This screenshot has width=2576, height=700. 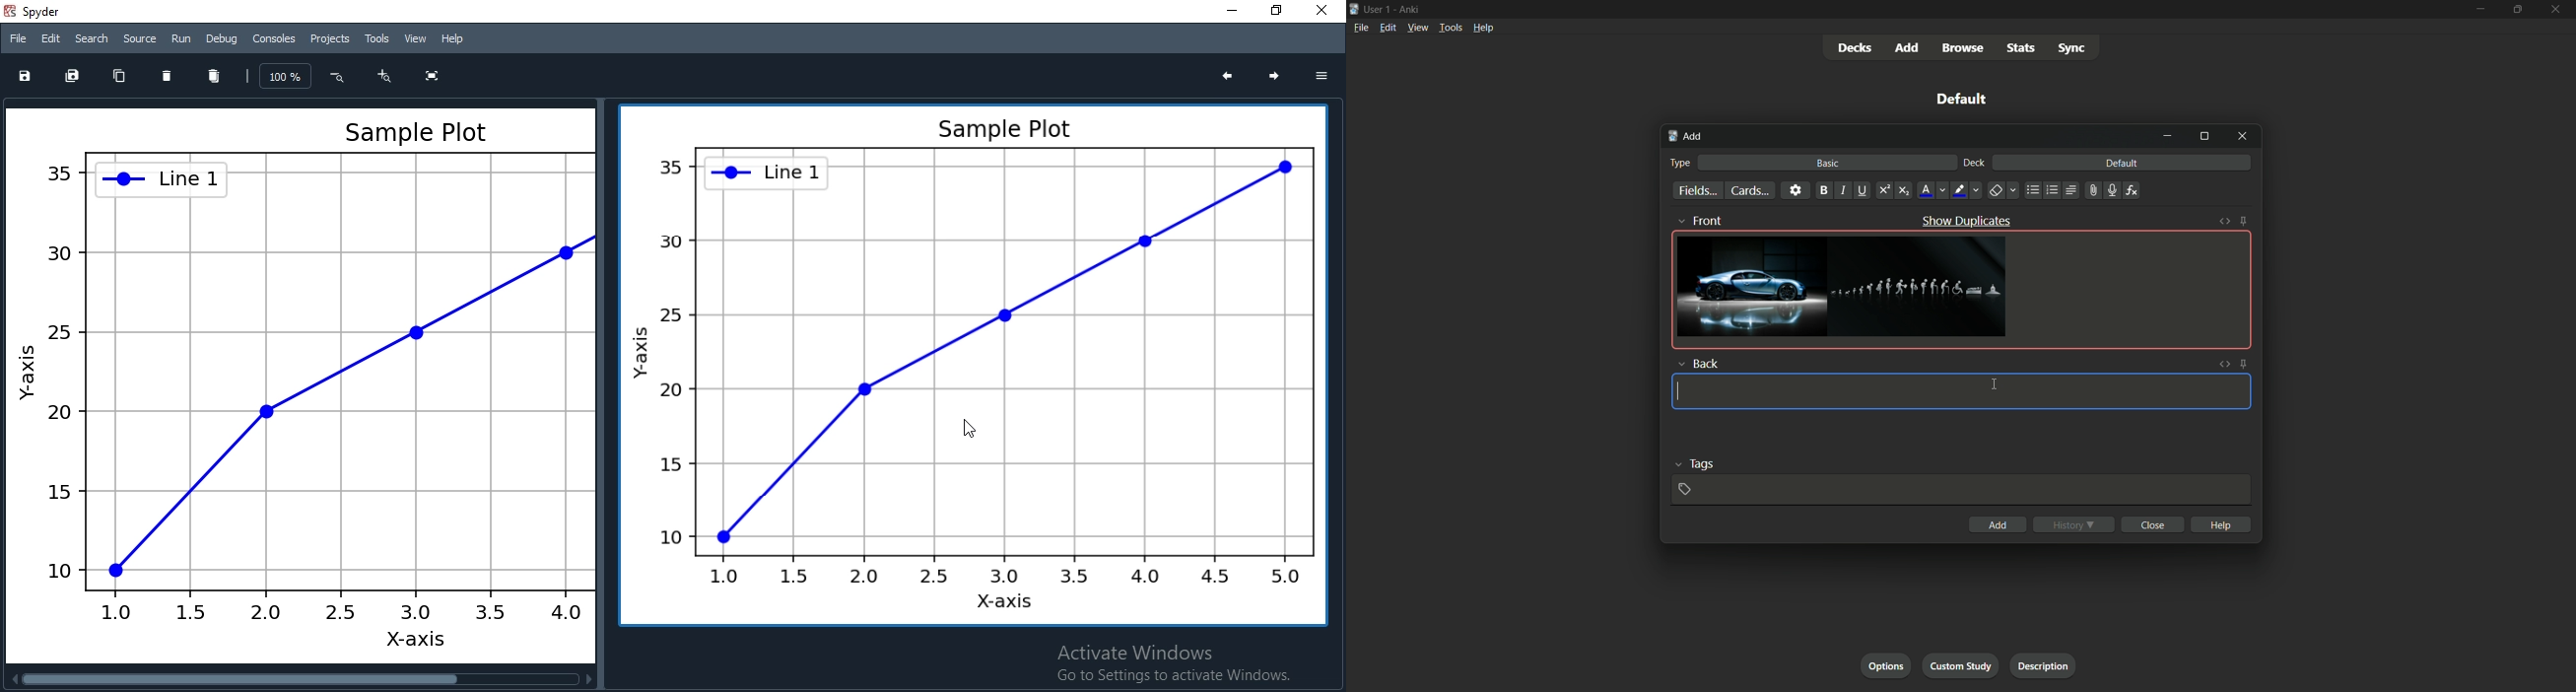 What do you see at coordinates (2518, 10) in the screenshot?
I see `maximize` at bounding box center [2518, 10].